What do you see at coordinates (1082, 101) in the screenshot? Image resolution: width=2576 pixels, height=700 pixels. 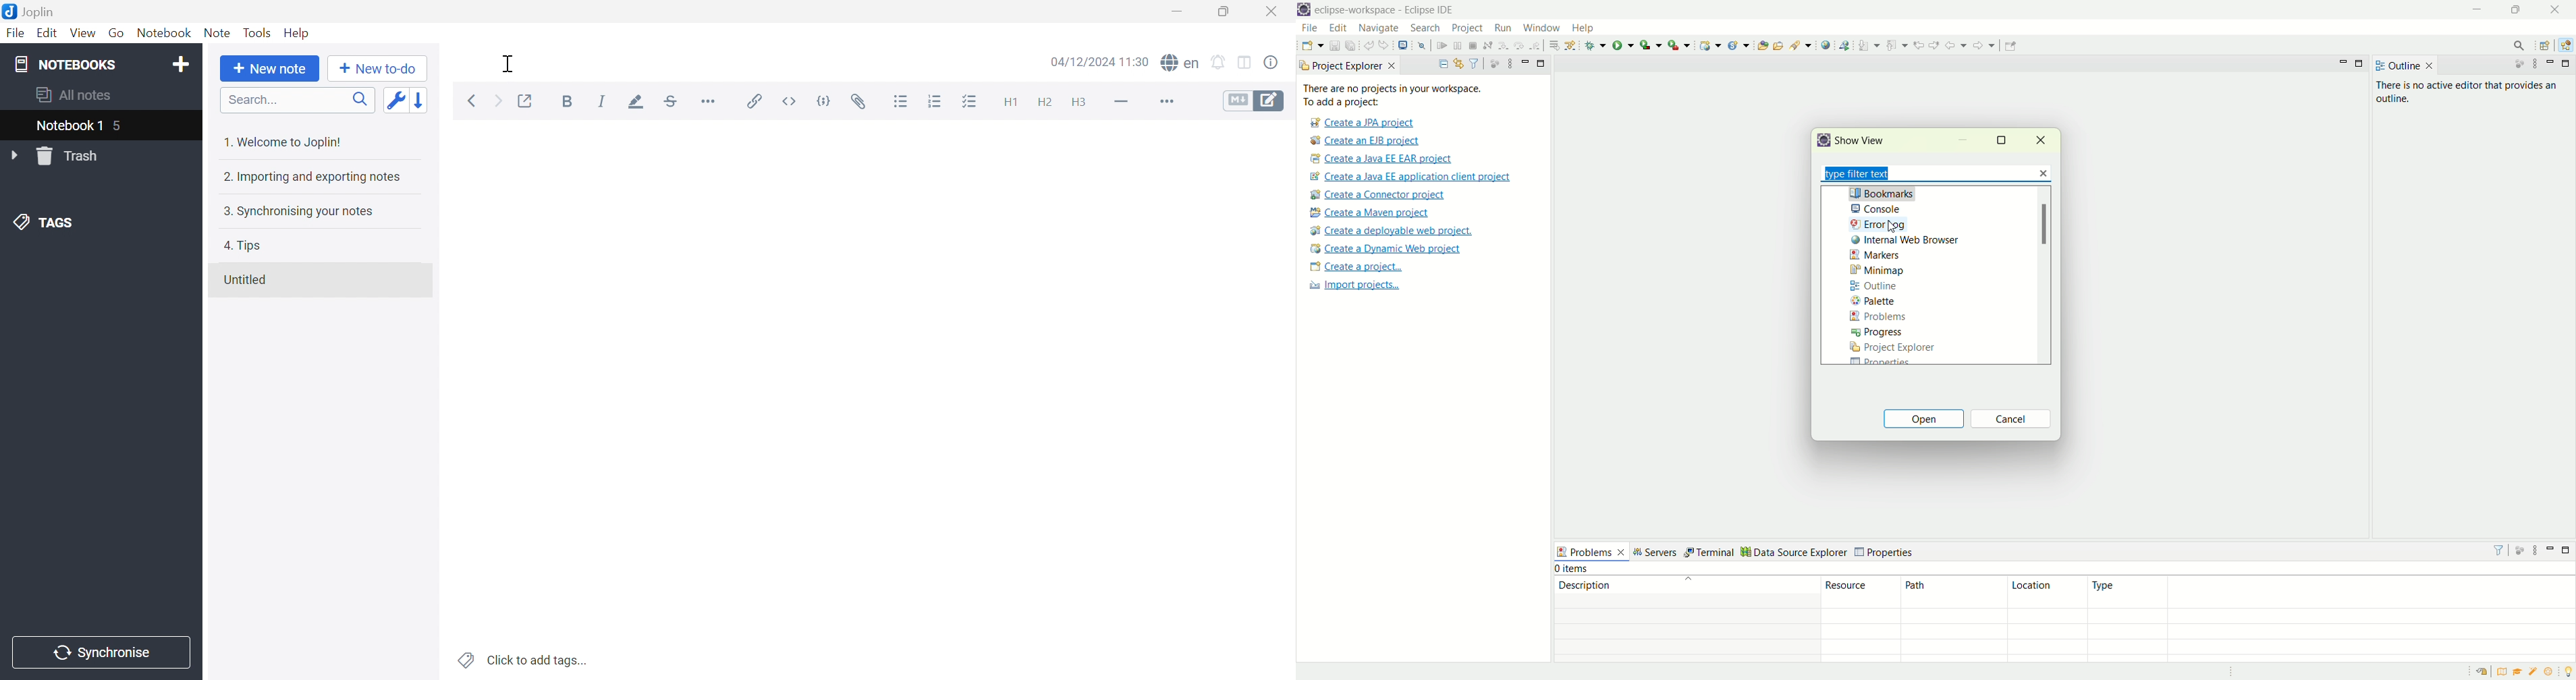 I see `Heading 3` at bounding box center [1082, 101].